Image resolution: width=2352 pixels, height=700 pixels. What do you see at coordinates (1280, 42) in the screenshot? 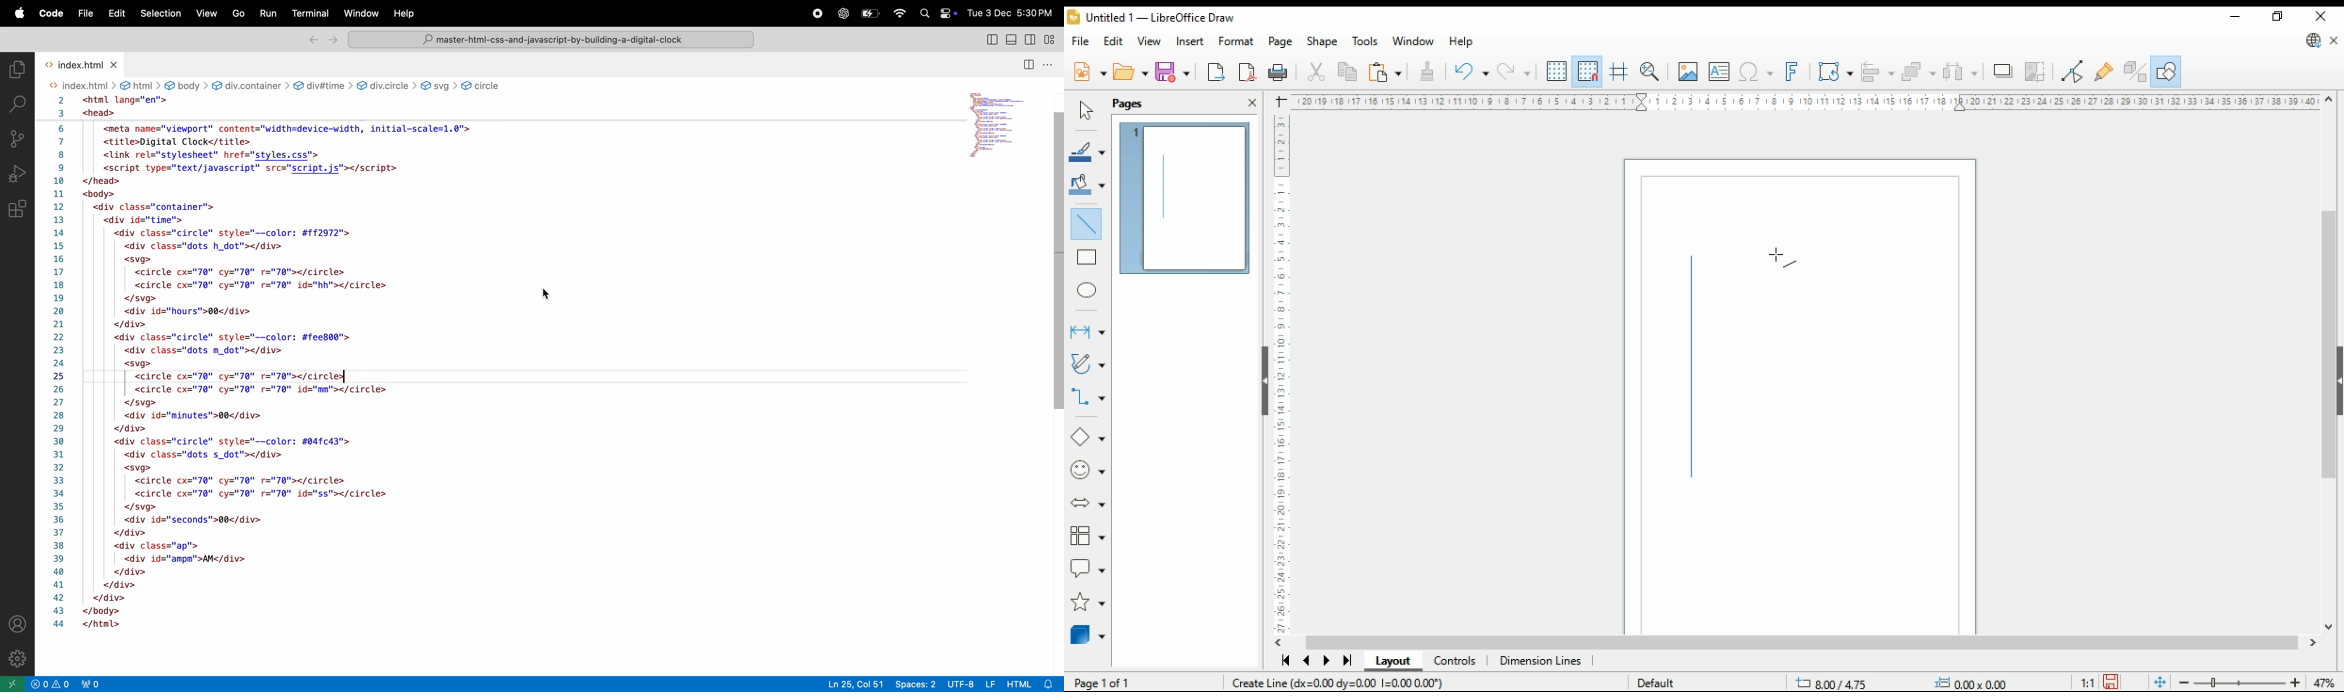
I see `page` at bounding box center [1280, 42].